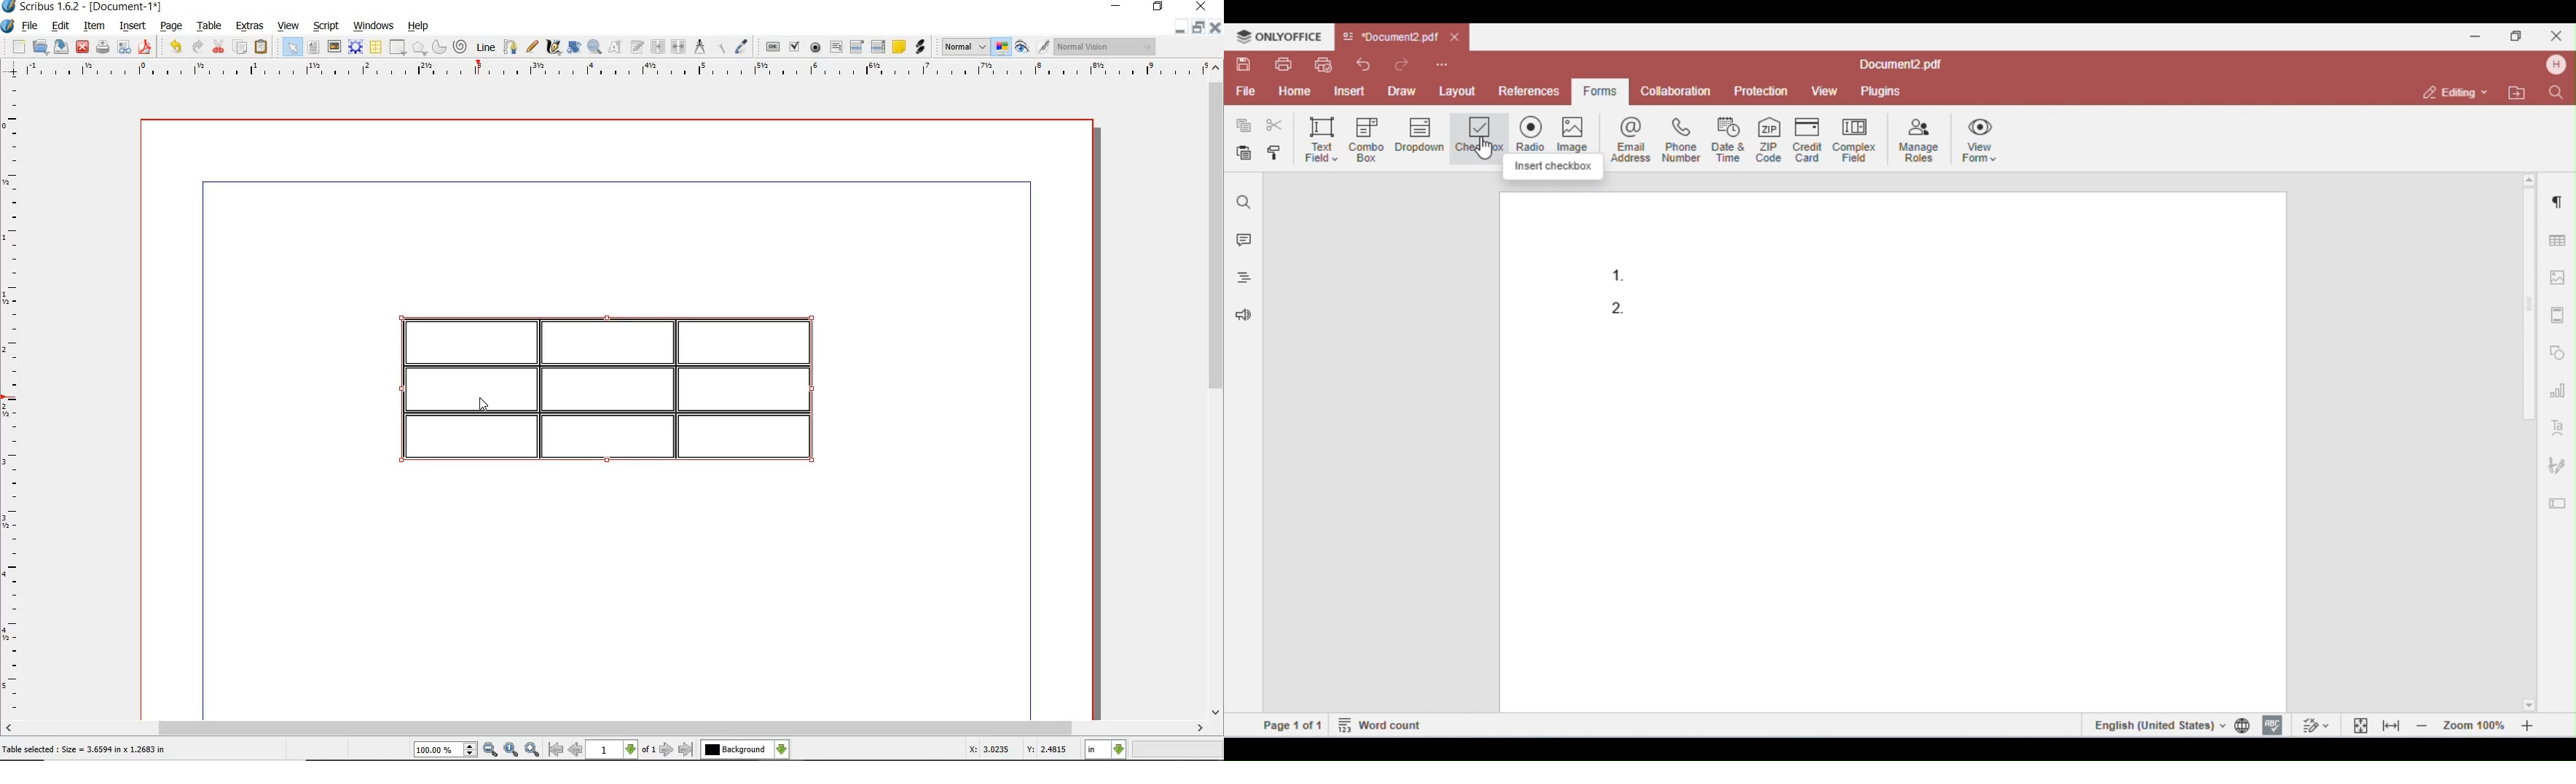  Describe the element at coordinates (816, 48) in the screenshot. I see `pdf radio button` at that location.